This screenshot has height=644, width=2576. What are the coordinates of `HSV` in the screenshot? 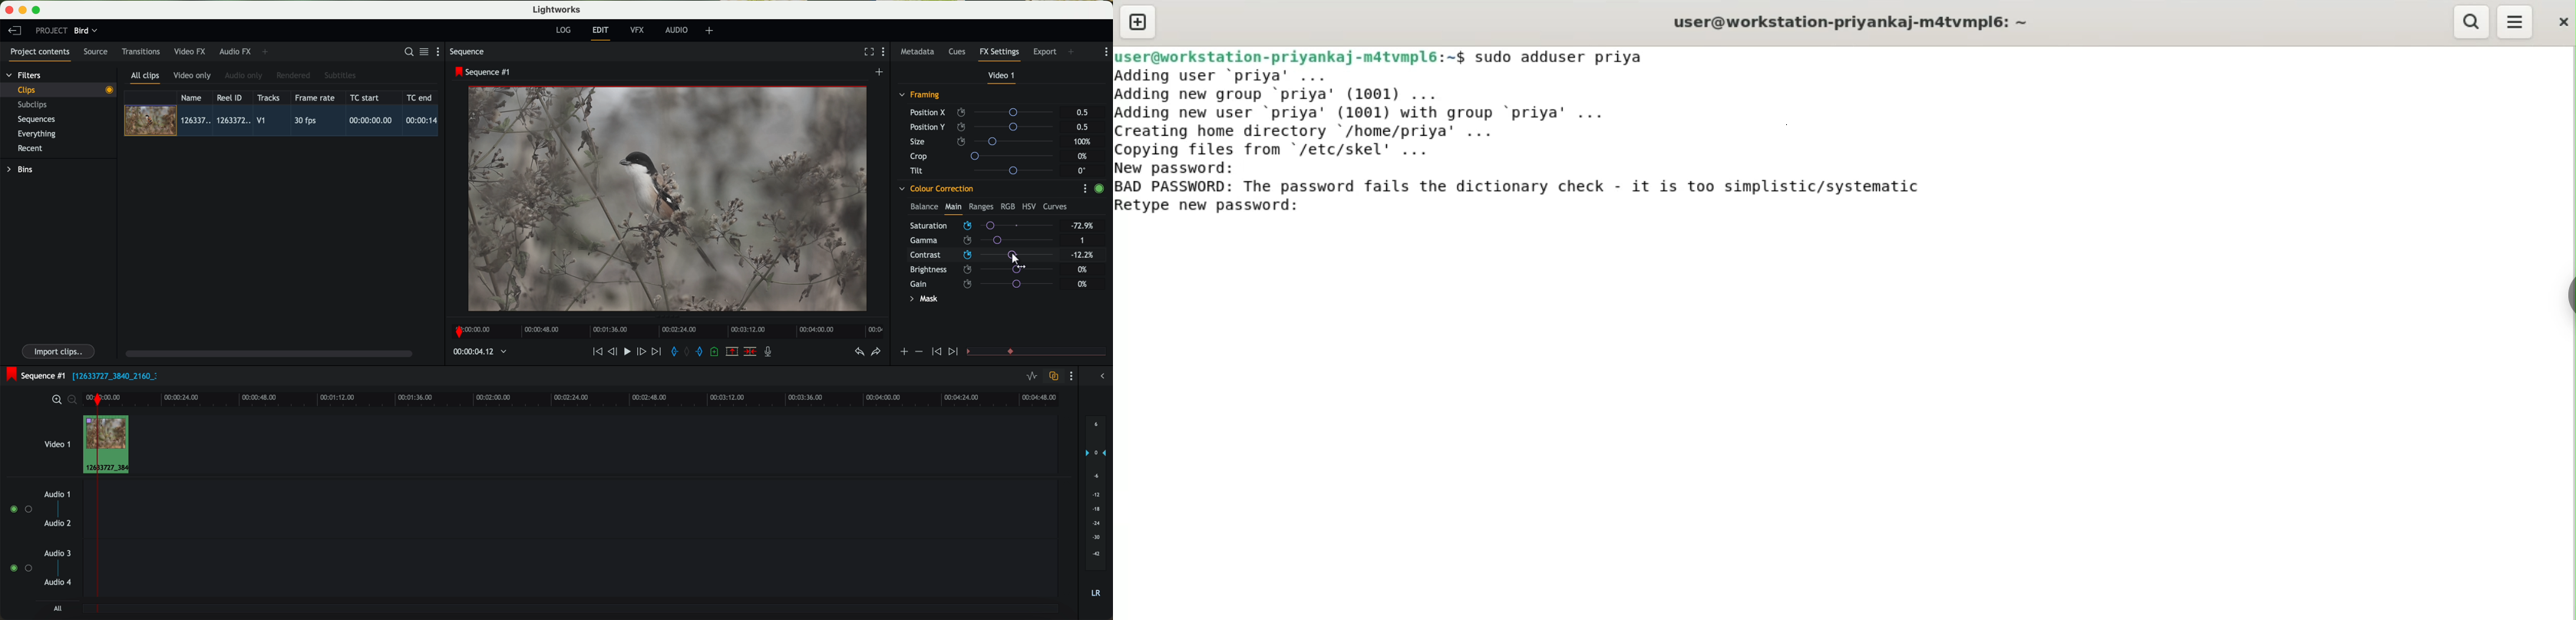 It's located at (1029, 206).